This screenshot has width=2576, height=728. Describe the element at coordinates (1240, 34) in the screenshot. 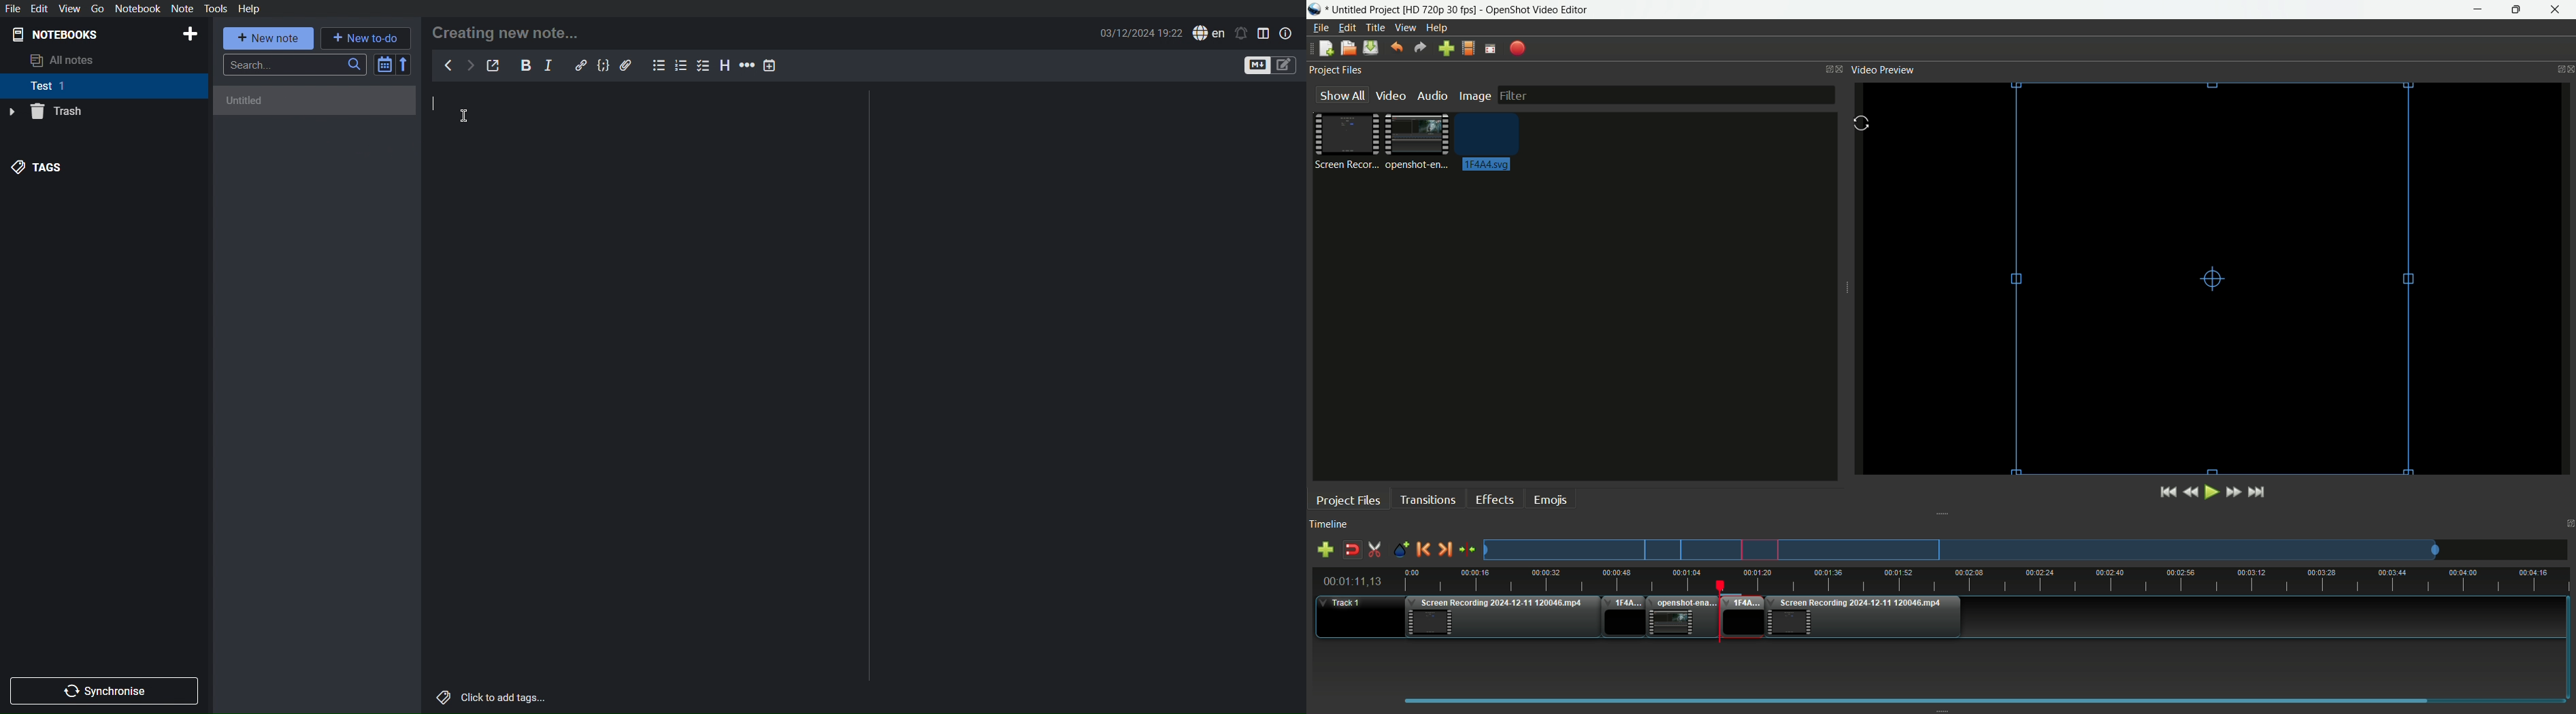

I see `Notifications` at that location.